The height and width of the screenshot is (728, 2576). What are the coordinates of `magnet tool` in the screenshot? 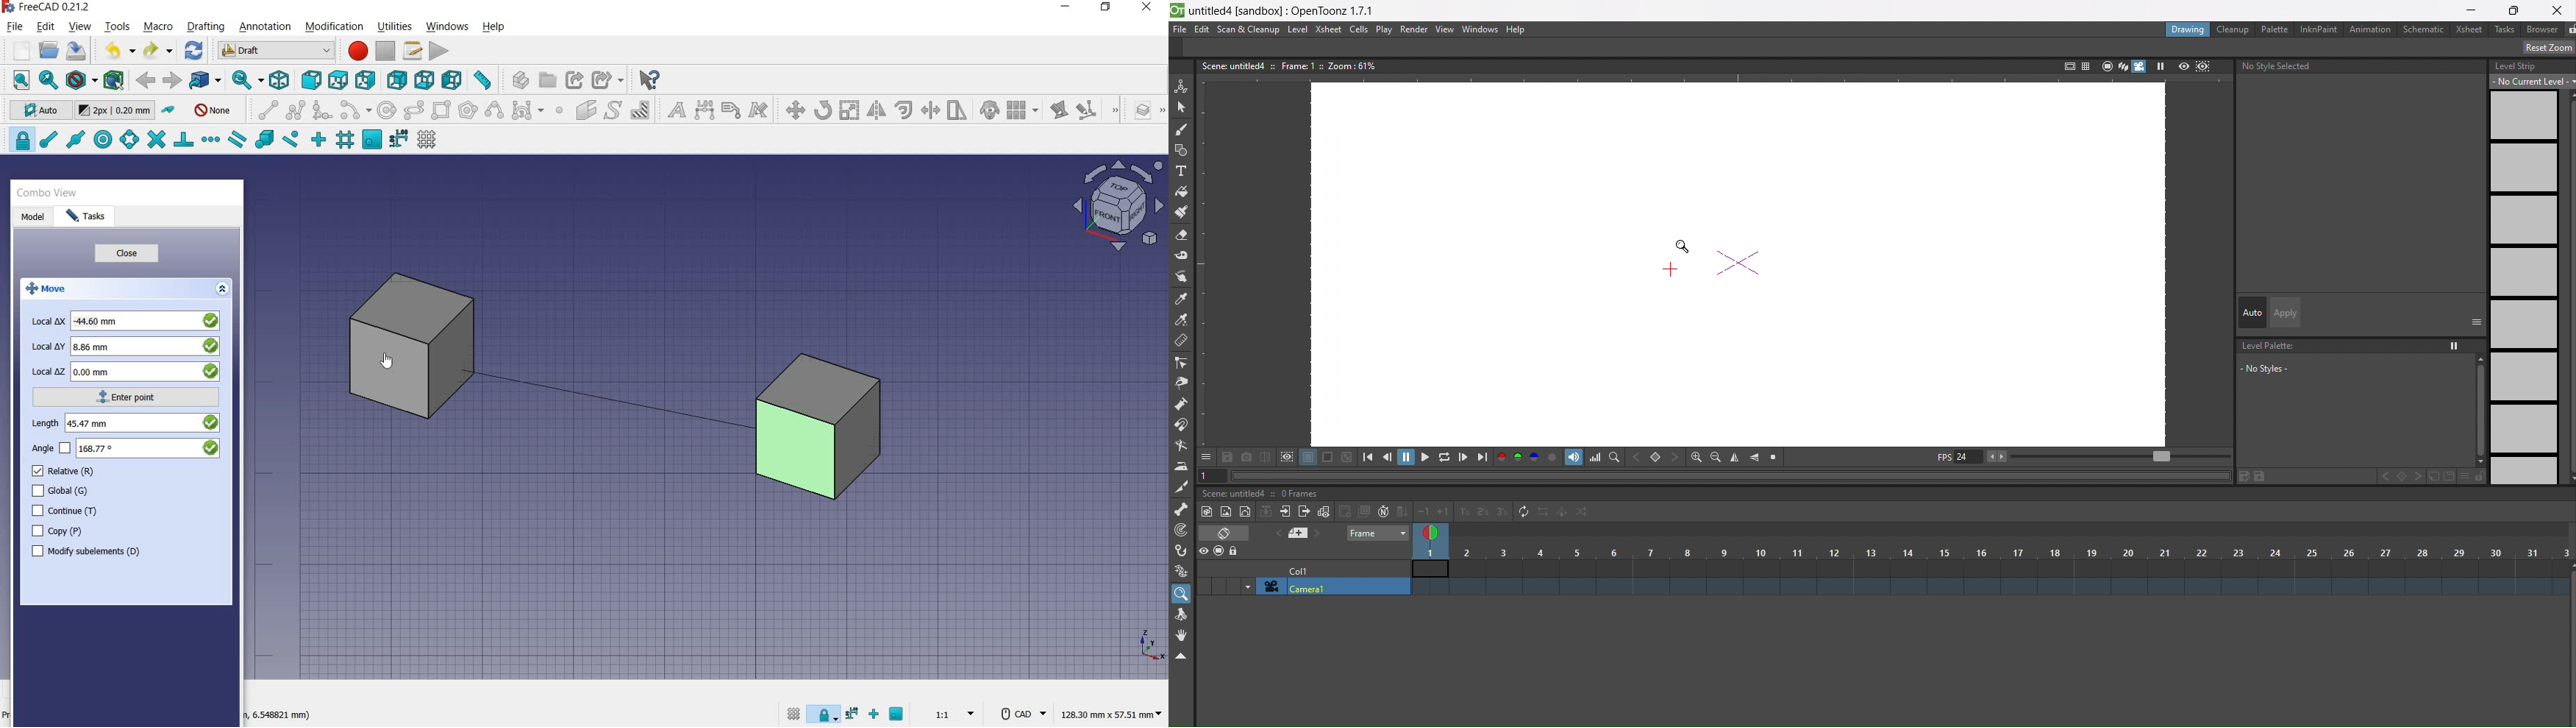 It's located at (1182, 426).